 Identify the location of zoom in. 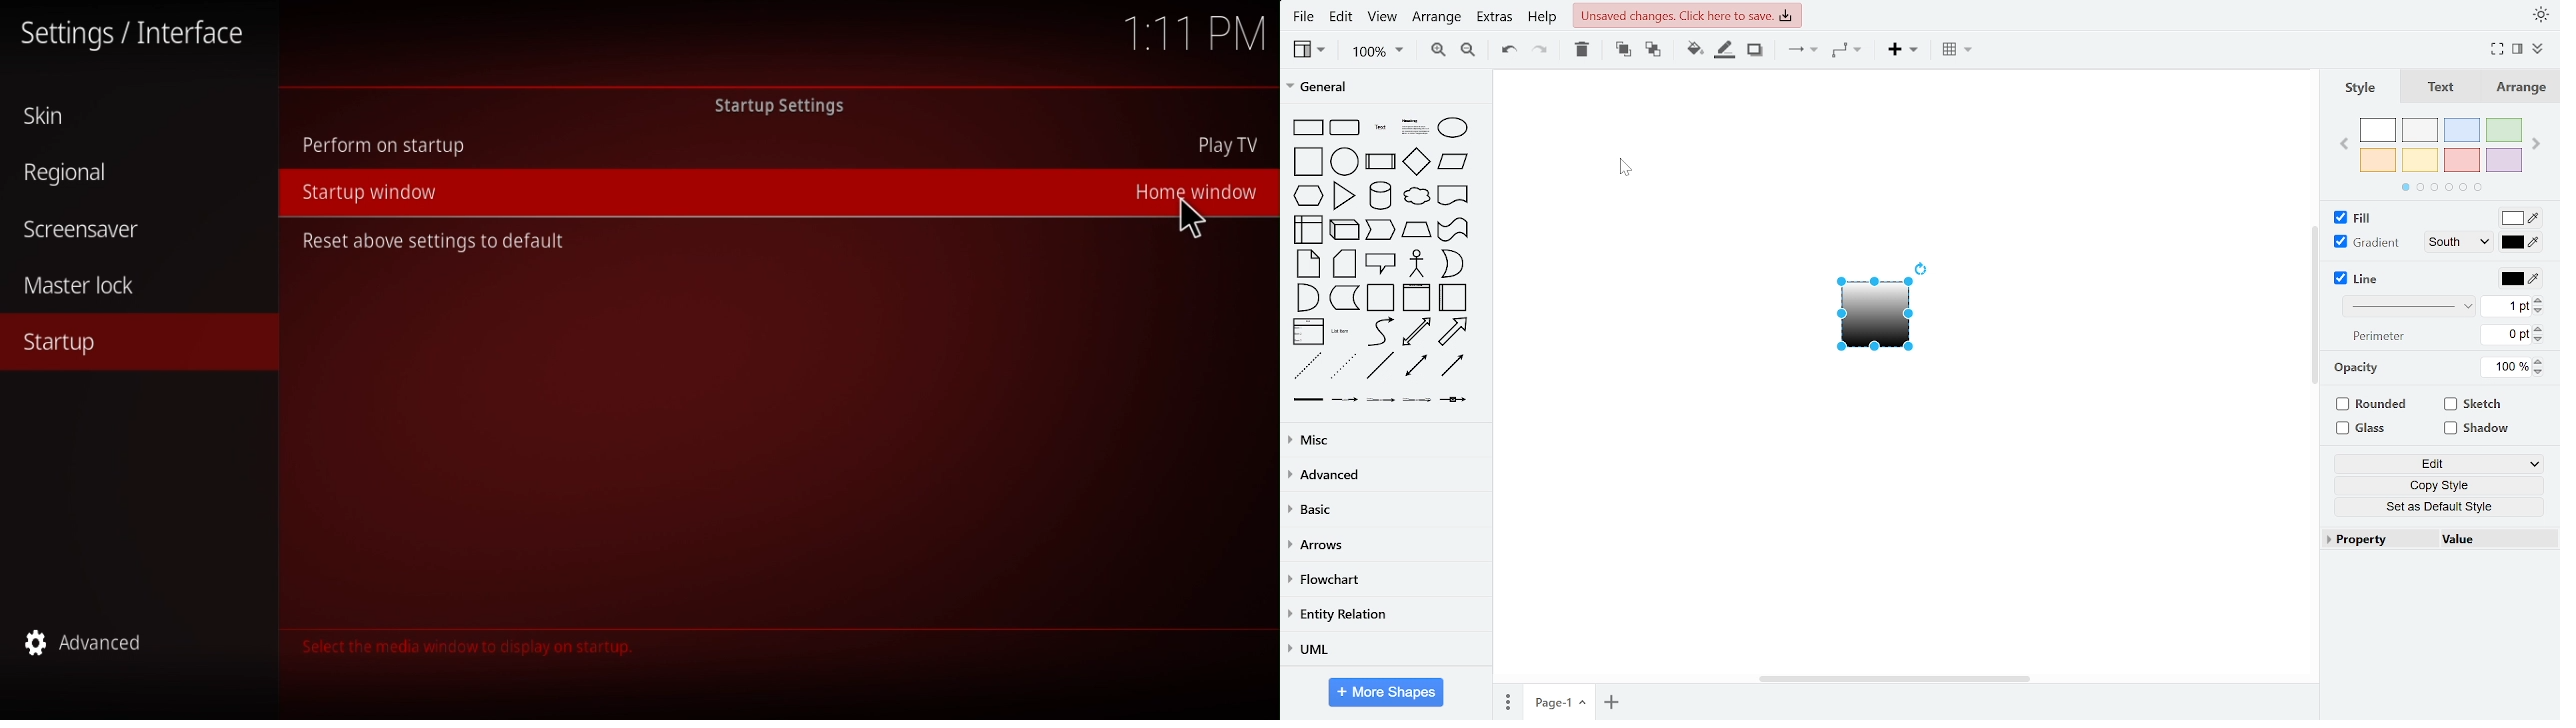
(1433, 51).